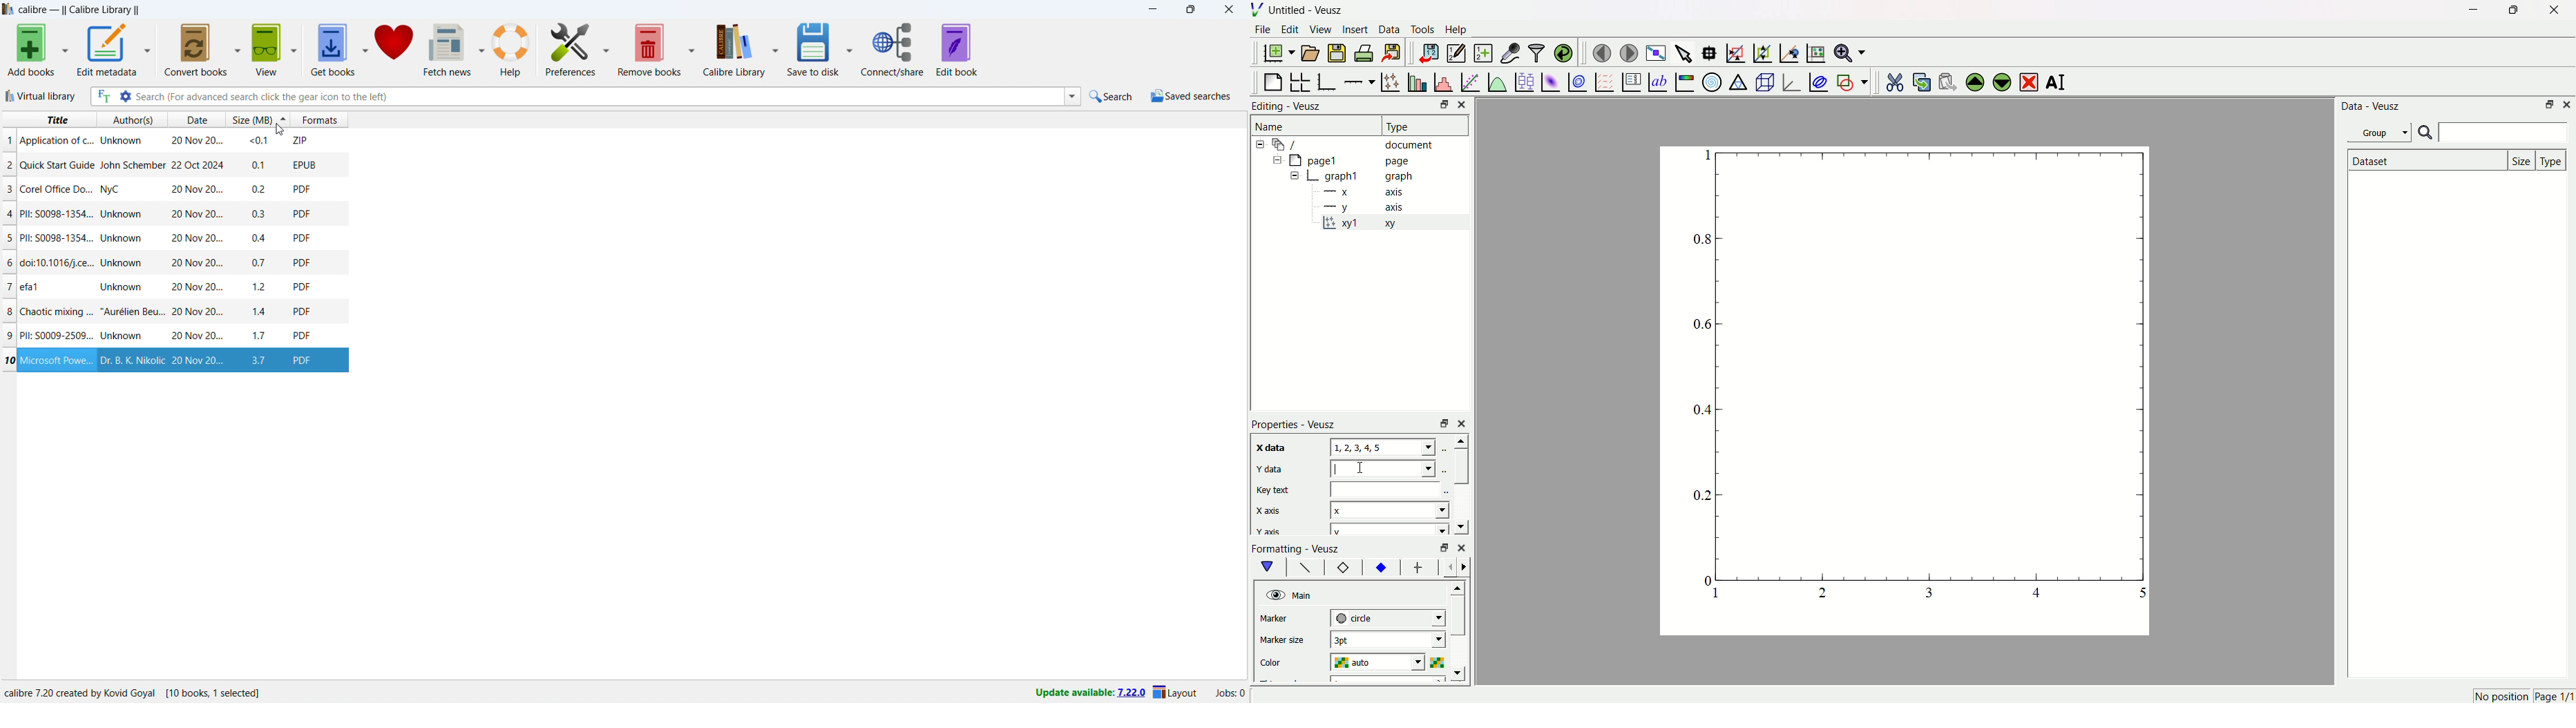 The width and height of the screenshot is (2576, 728). Describe the element at coordinates (1295, 176) in the screenshot. I see `expand` at that location.